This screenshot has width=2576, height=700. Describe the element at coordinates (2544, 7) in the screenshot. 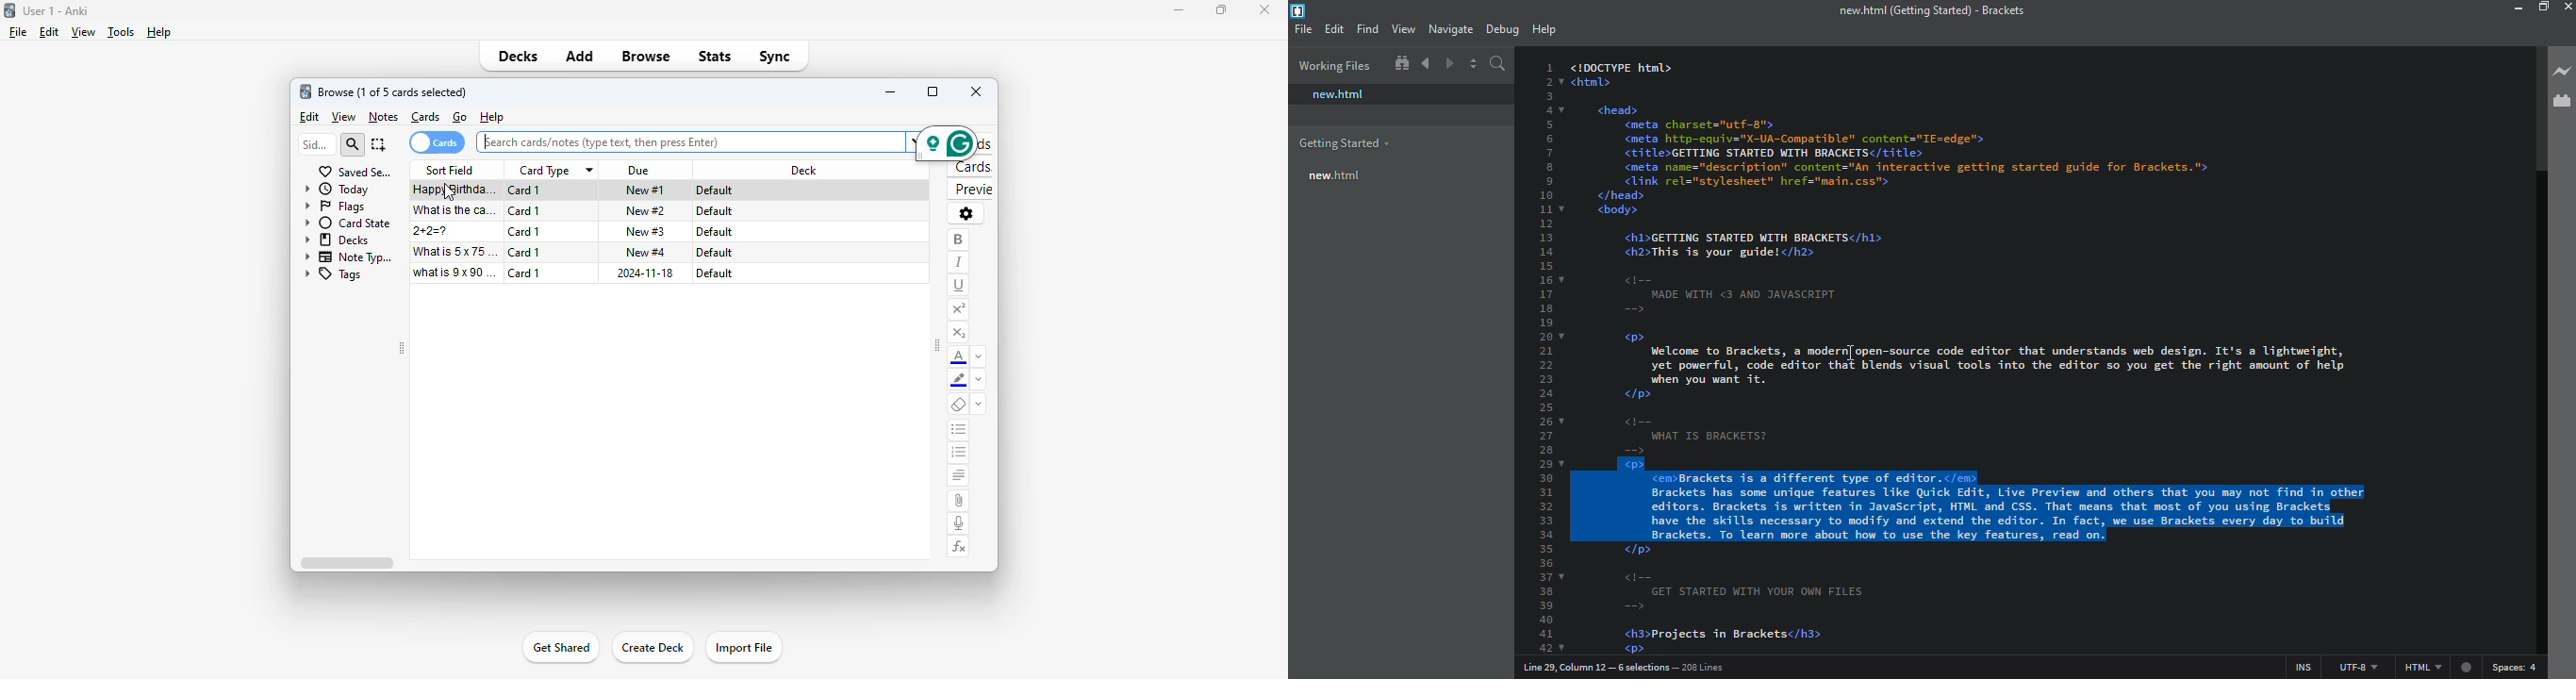

I see `maximize` at that location.